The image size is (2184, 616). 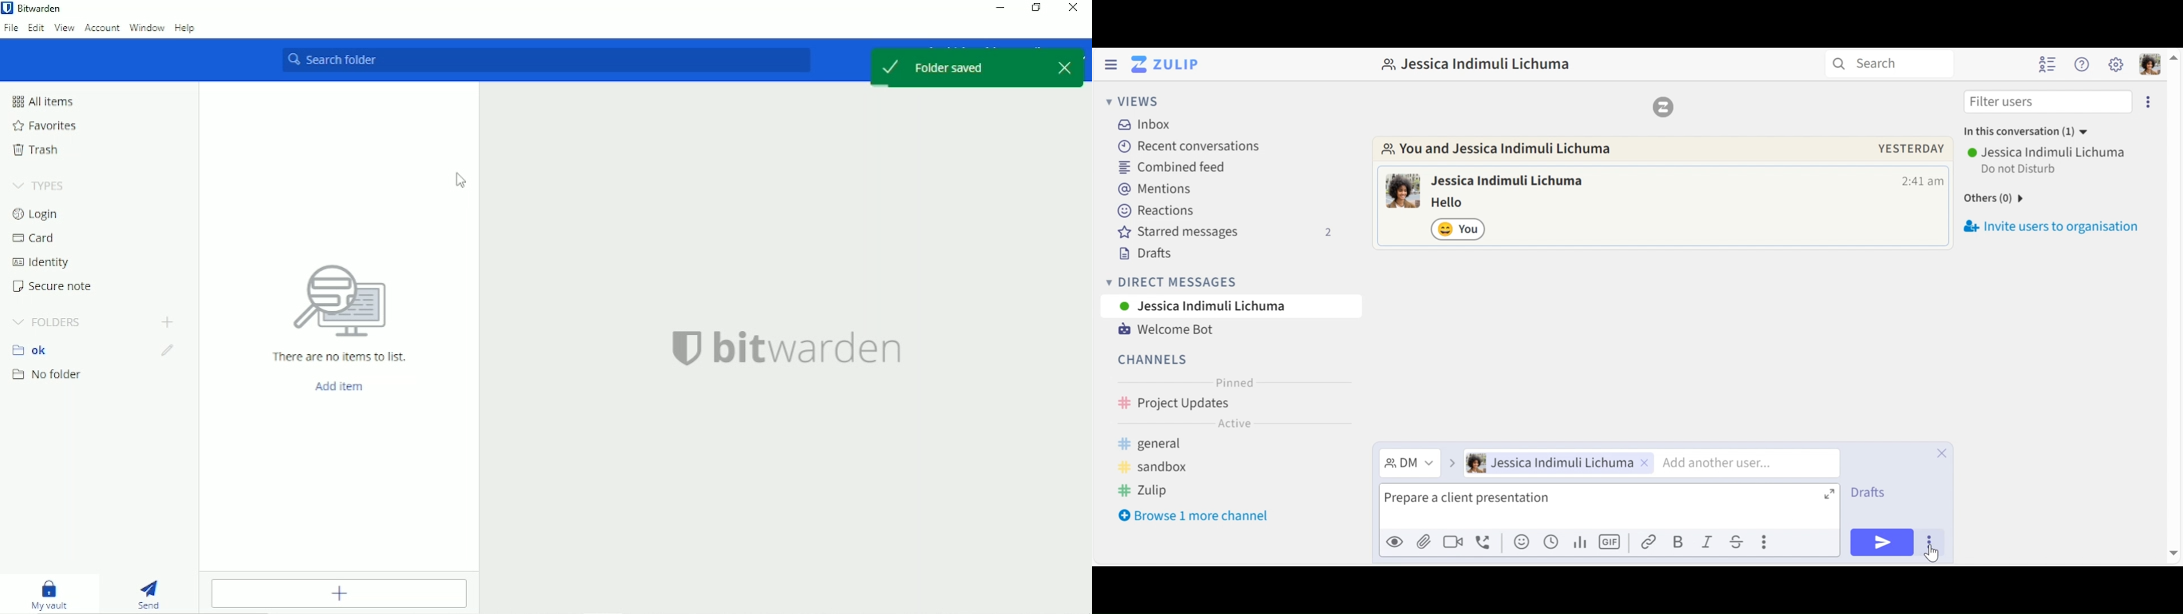 I want to click on Help menu, so click(x=2083, y=65).